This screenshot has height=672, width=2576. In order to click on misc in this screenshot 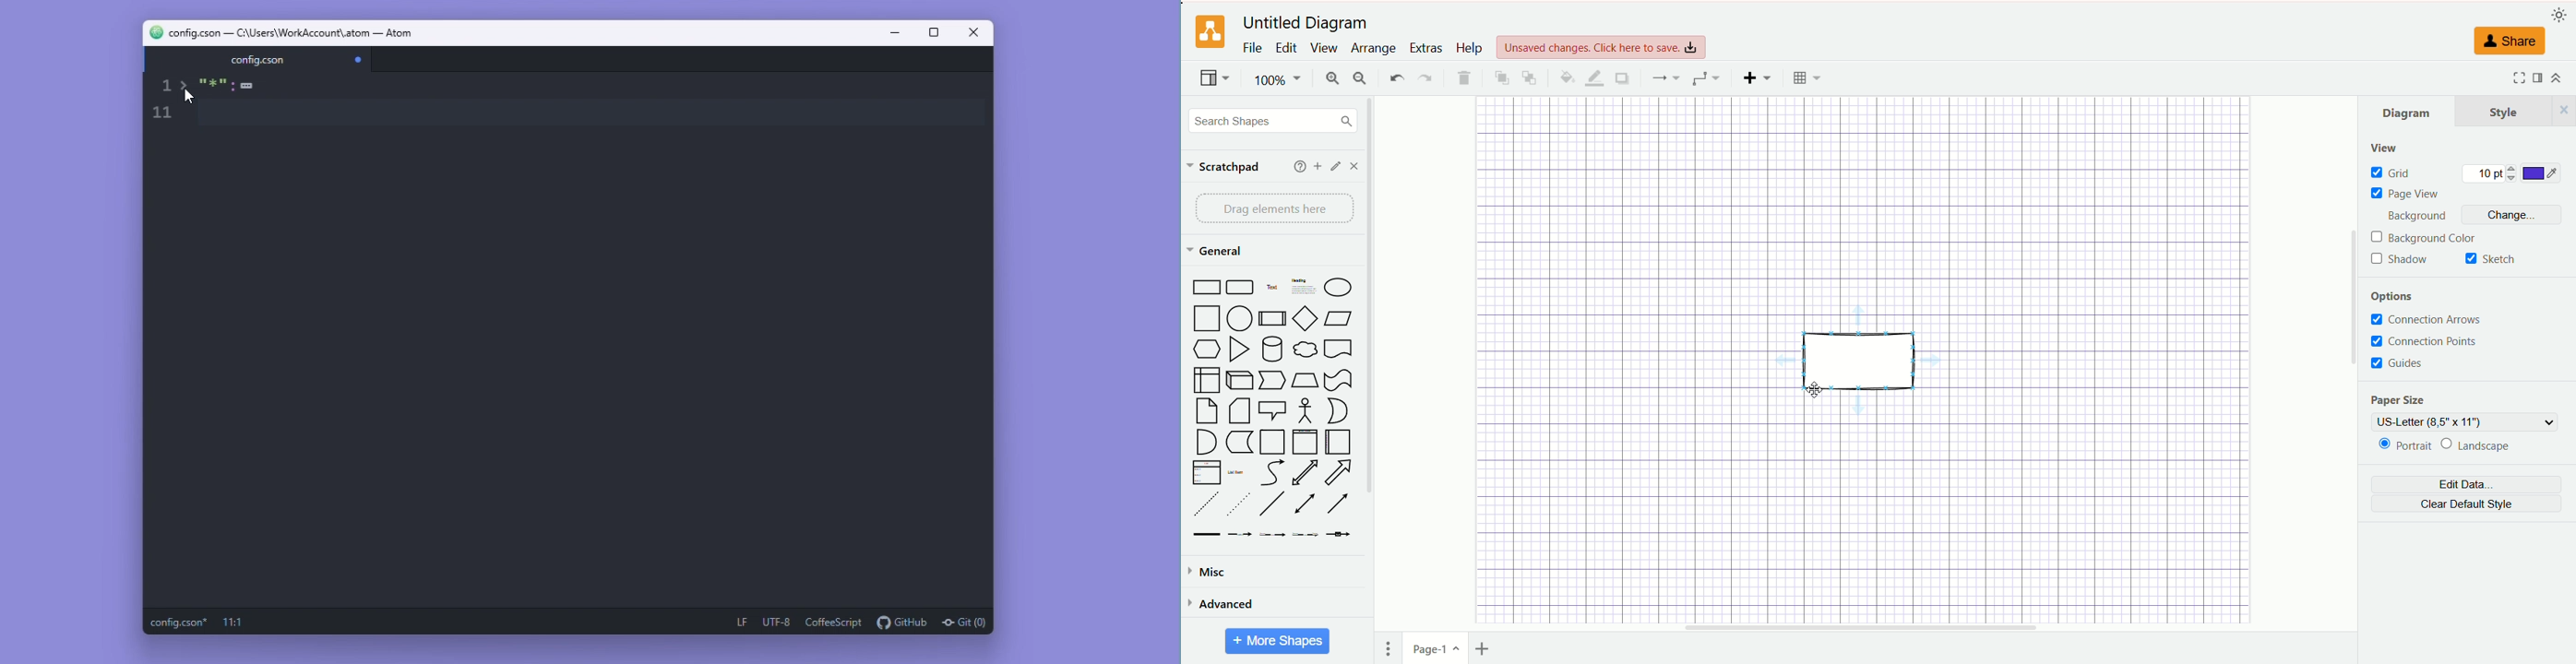, I will do `click(1210, 572)`.